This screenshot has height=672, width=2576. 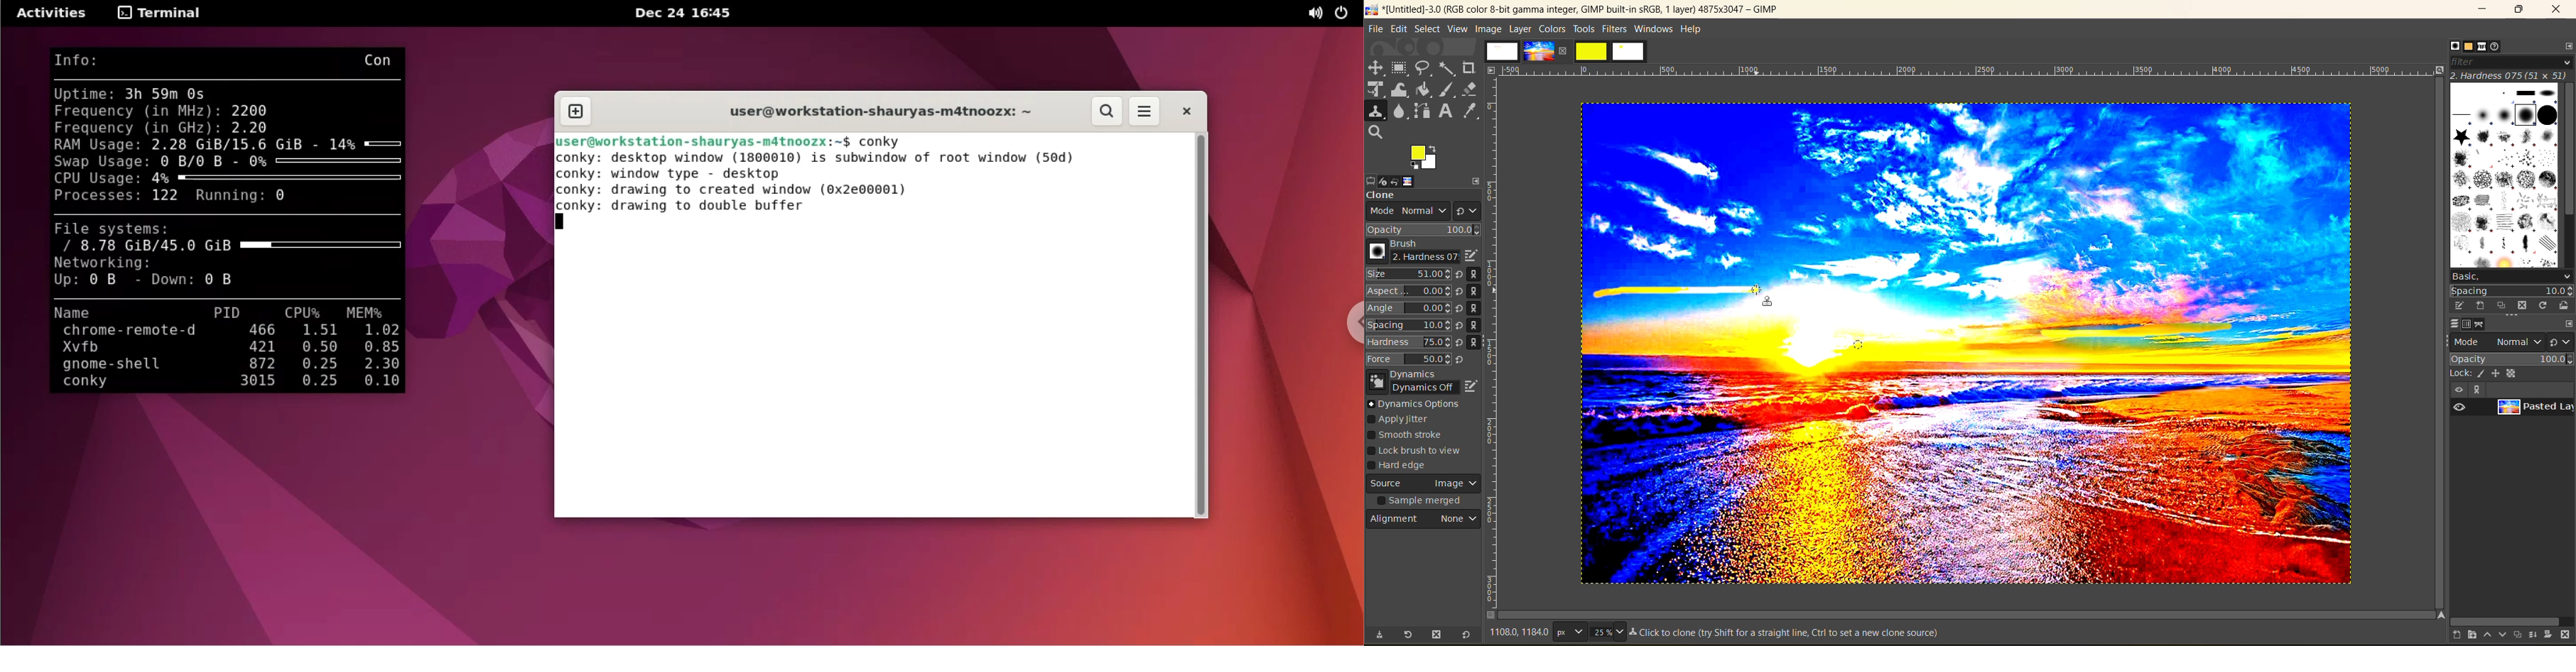 I want to click on layer, so click(x=2533, y=409).